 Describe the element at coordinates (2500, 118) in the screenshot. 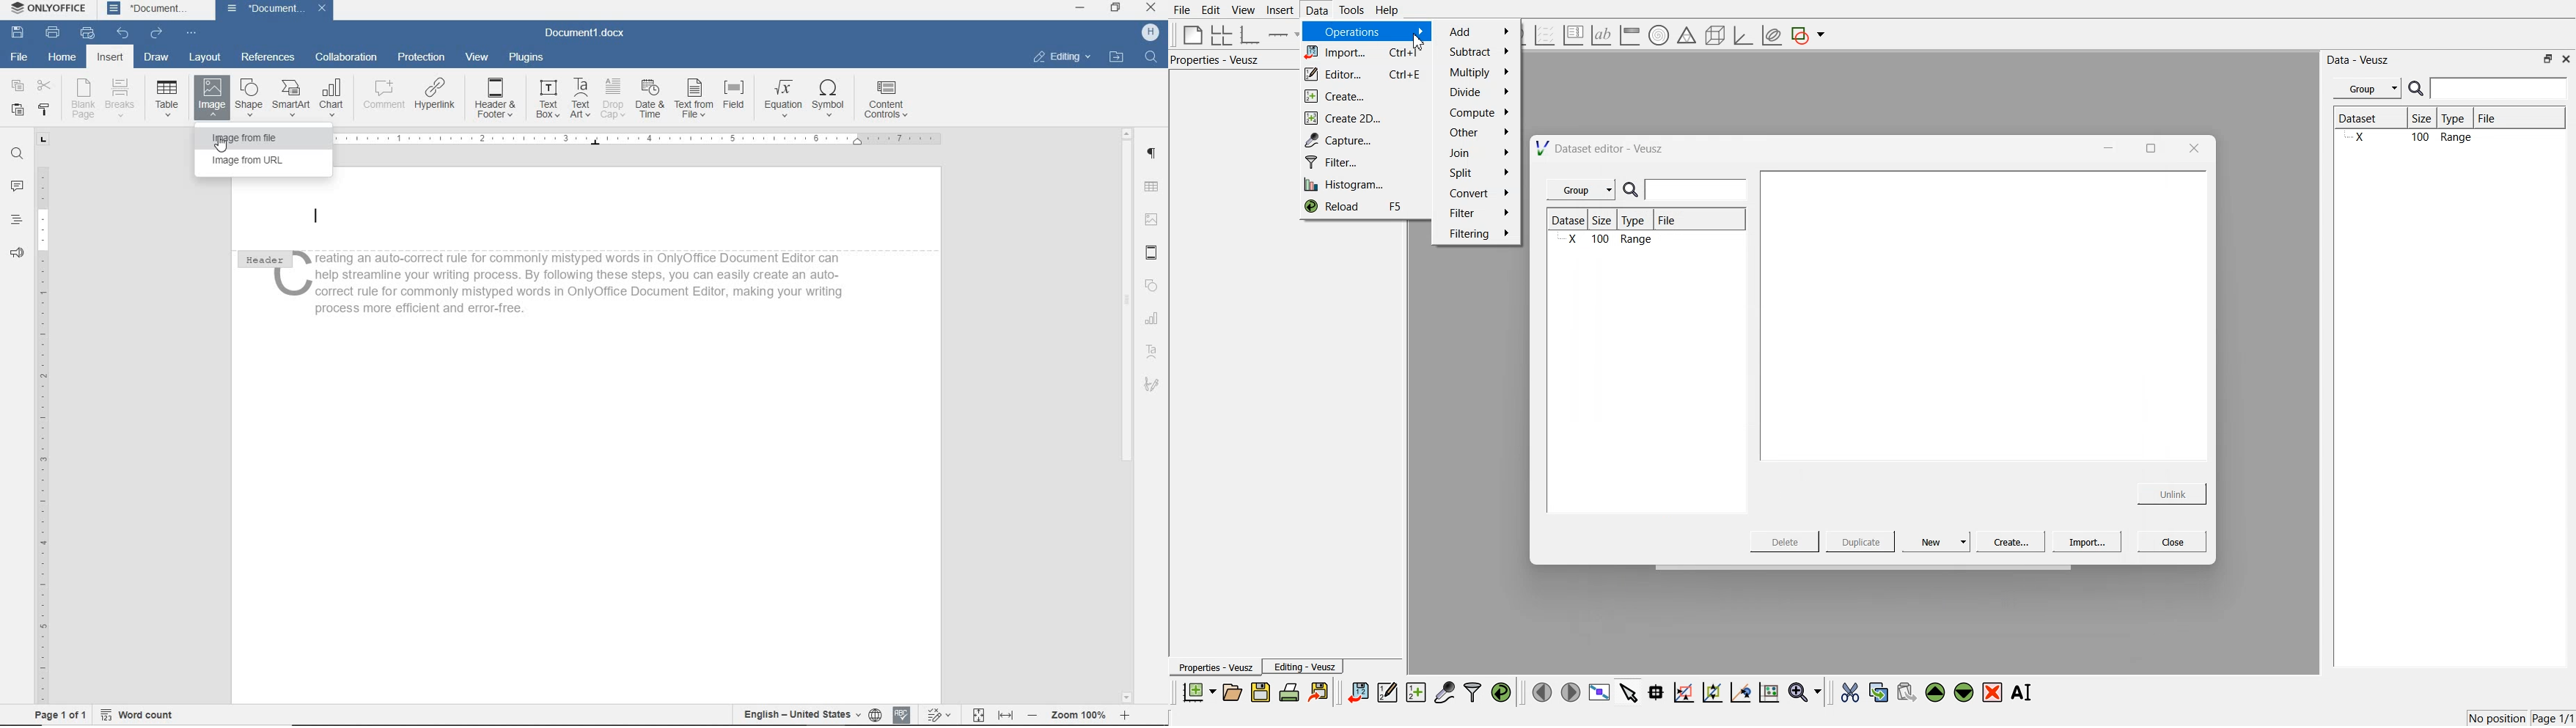

I see `File` at that location.